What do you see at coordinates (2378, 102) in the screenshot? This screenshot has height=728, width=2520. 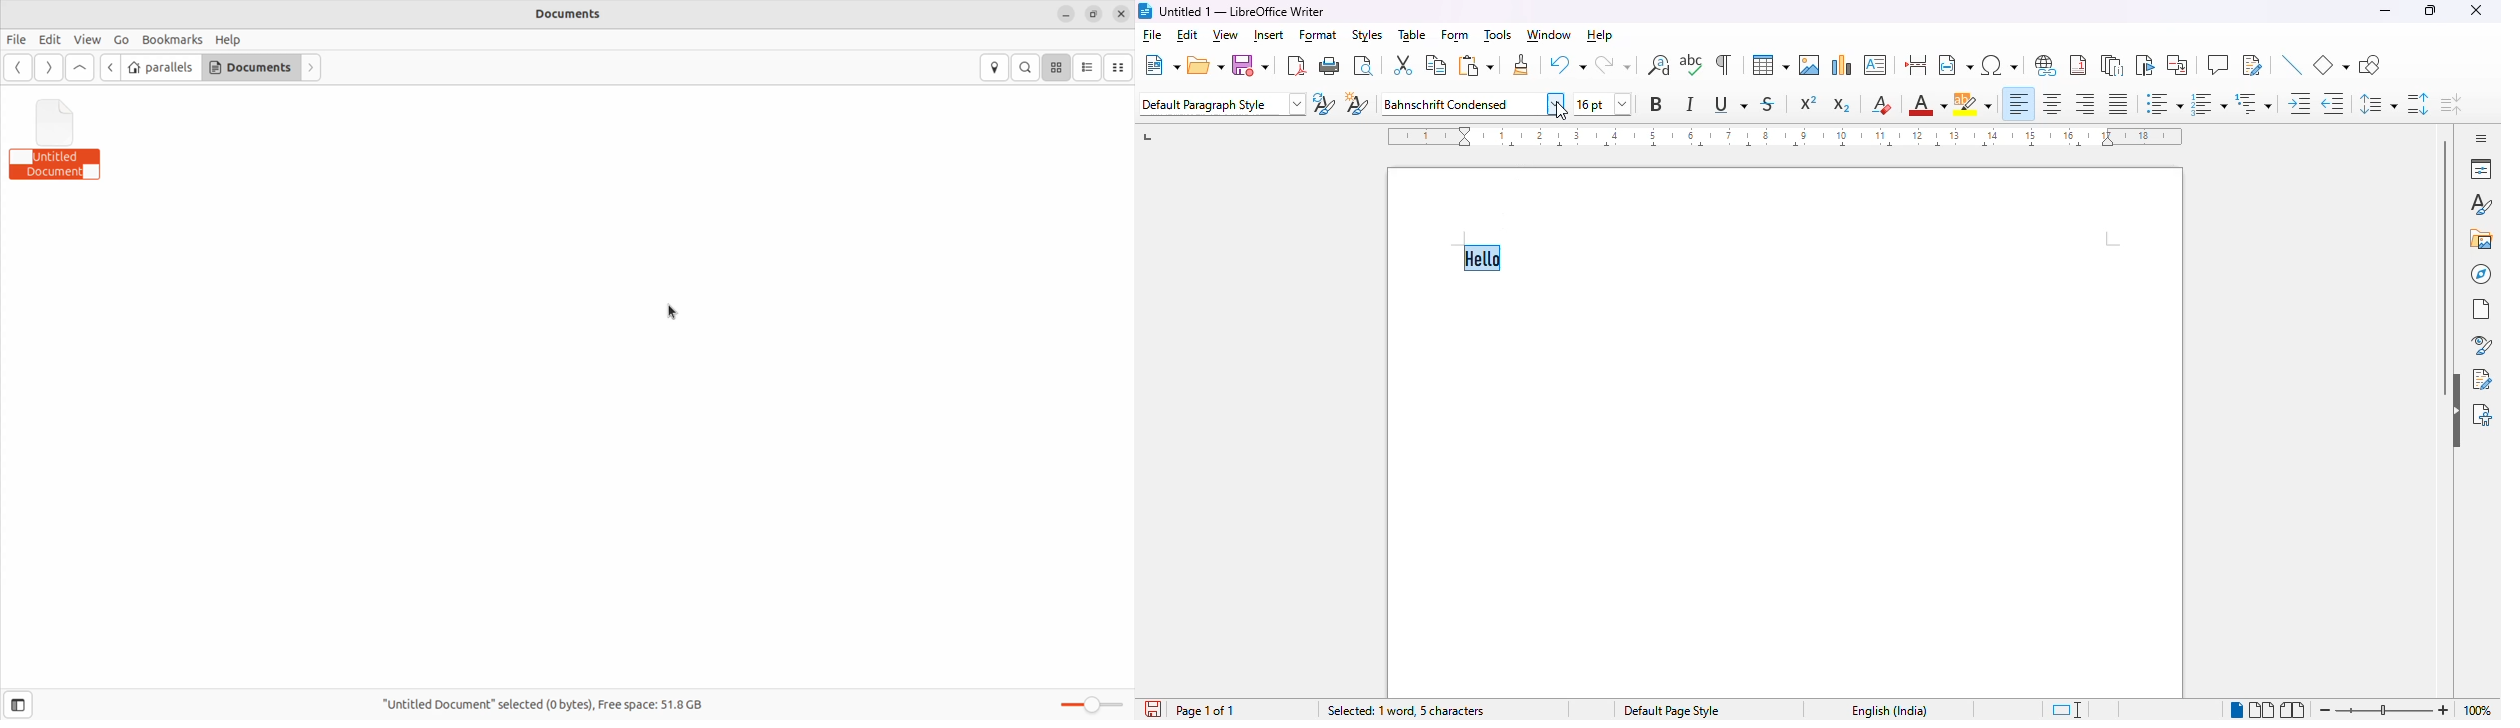 I see `set line spacing` at bounding box center [2378, 102].